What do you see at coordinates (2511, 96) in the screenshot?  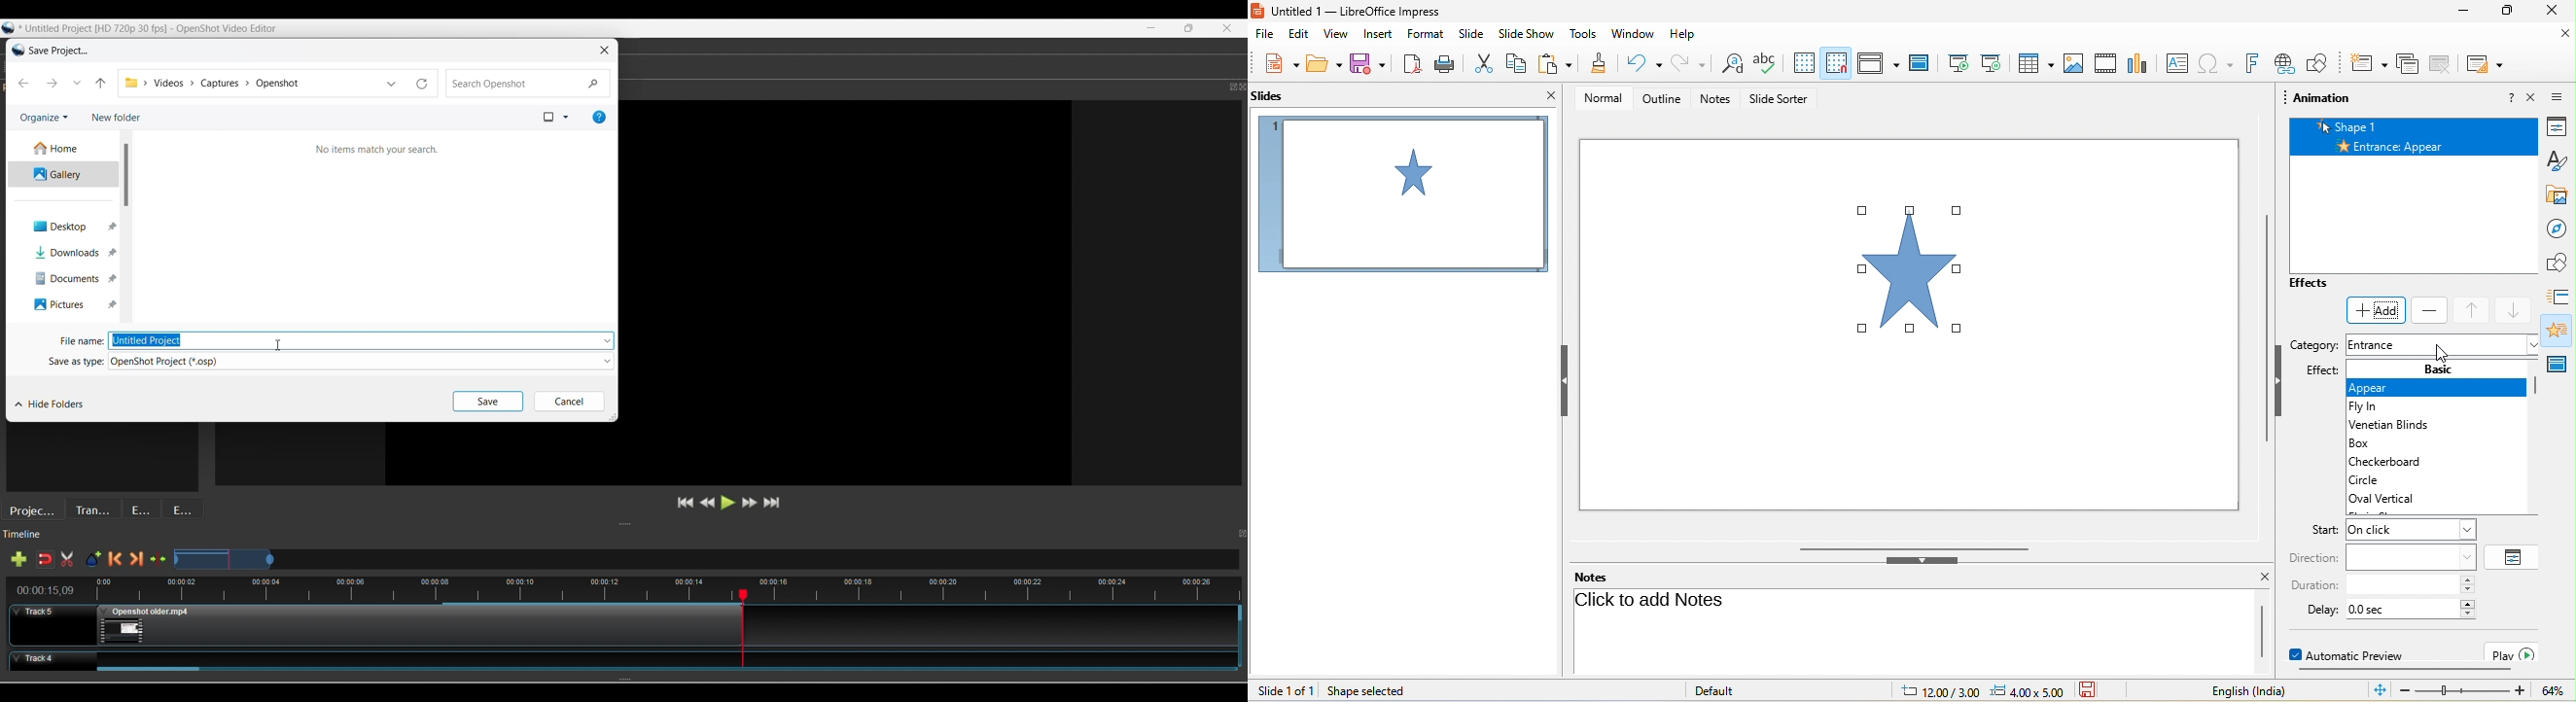 I see `help` at bounding box center [2511, 96].